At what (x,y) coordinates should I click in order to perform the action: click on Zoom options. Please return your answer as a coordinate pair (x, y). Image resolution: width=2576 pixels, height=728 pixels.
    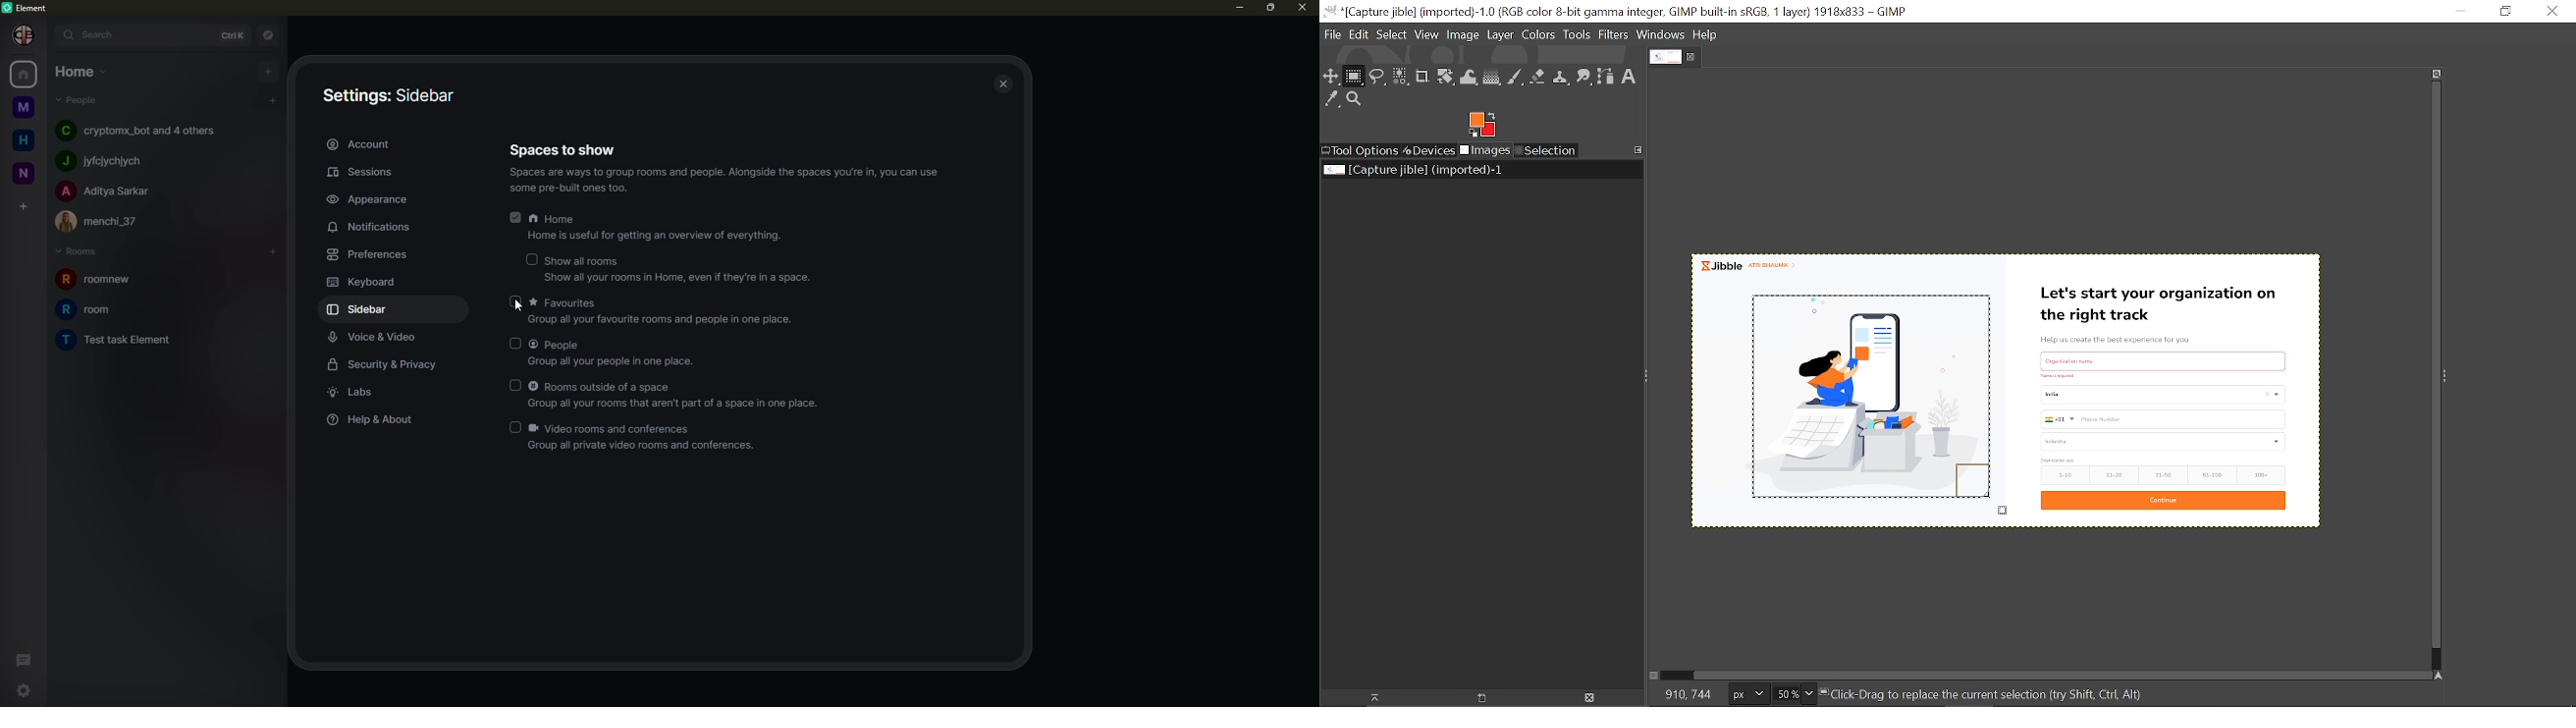
    Looking at the image, I should click on (1811, 694).